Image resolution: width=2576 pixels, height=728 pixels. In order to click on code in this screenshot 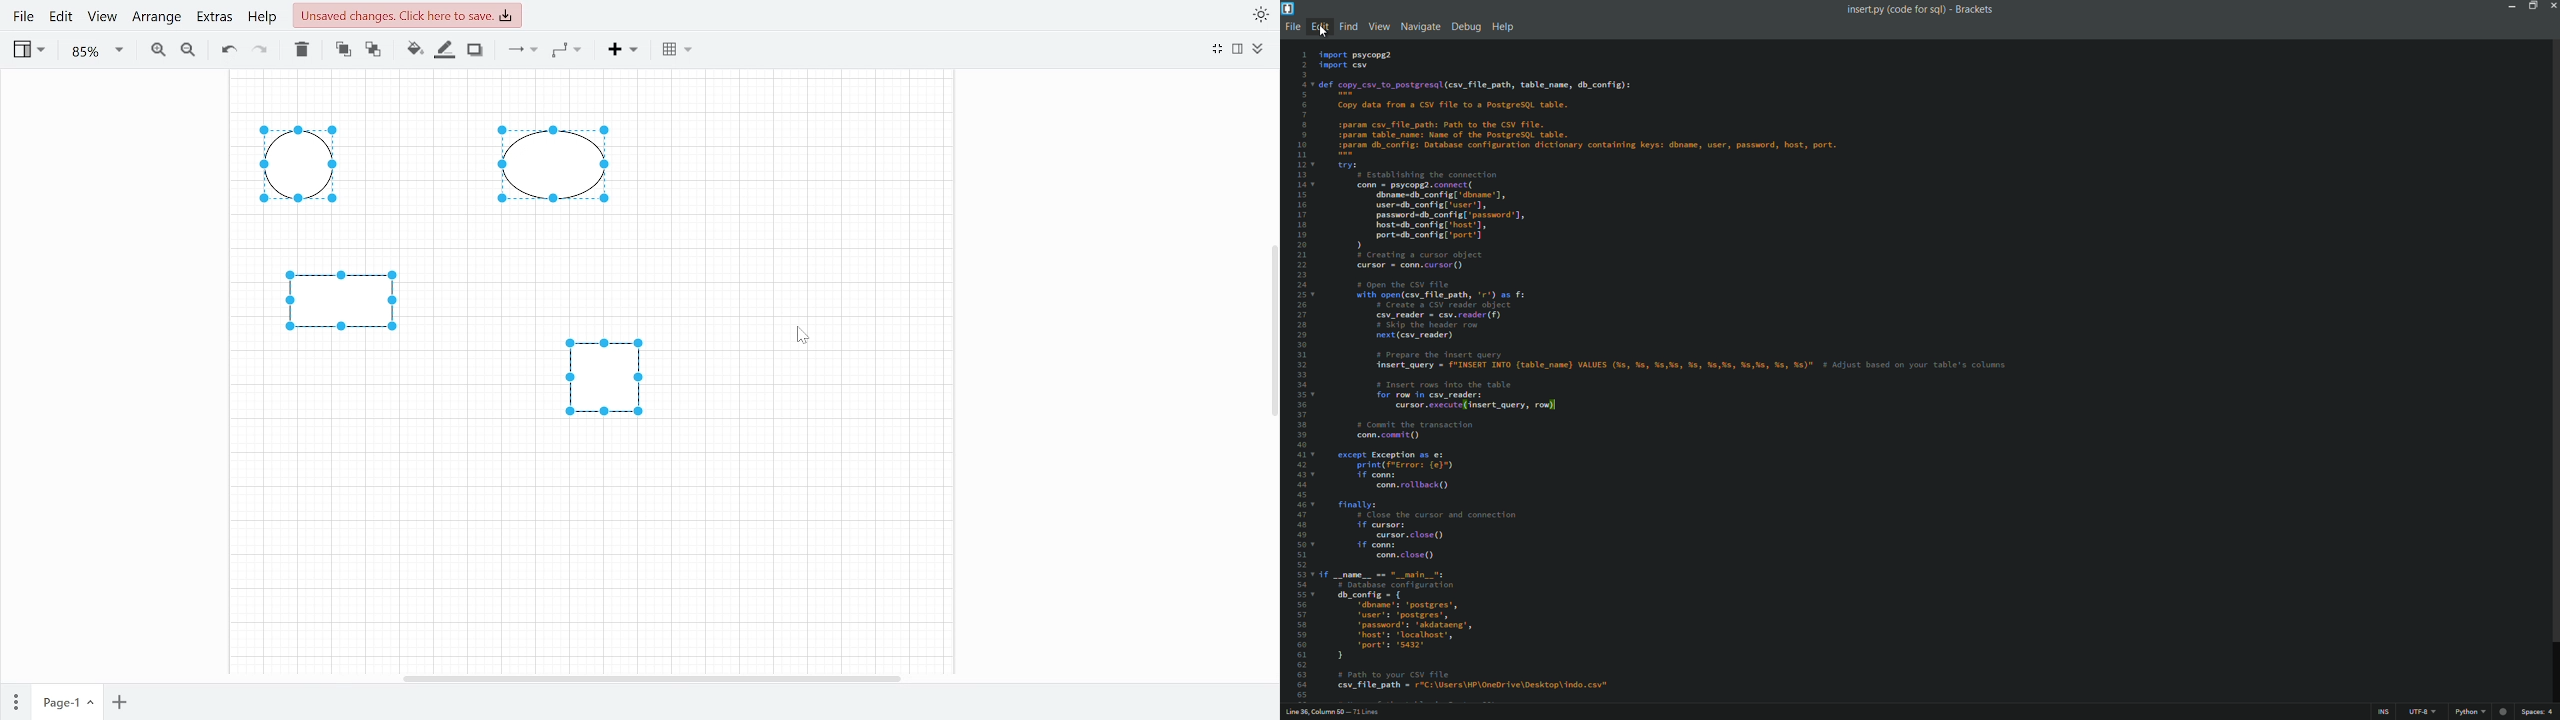, I will do `click(1698, 375)`.